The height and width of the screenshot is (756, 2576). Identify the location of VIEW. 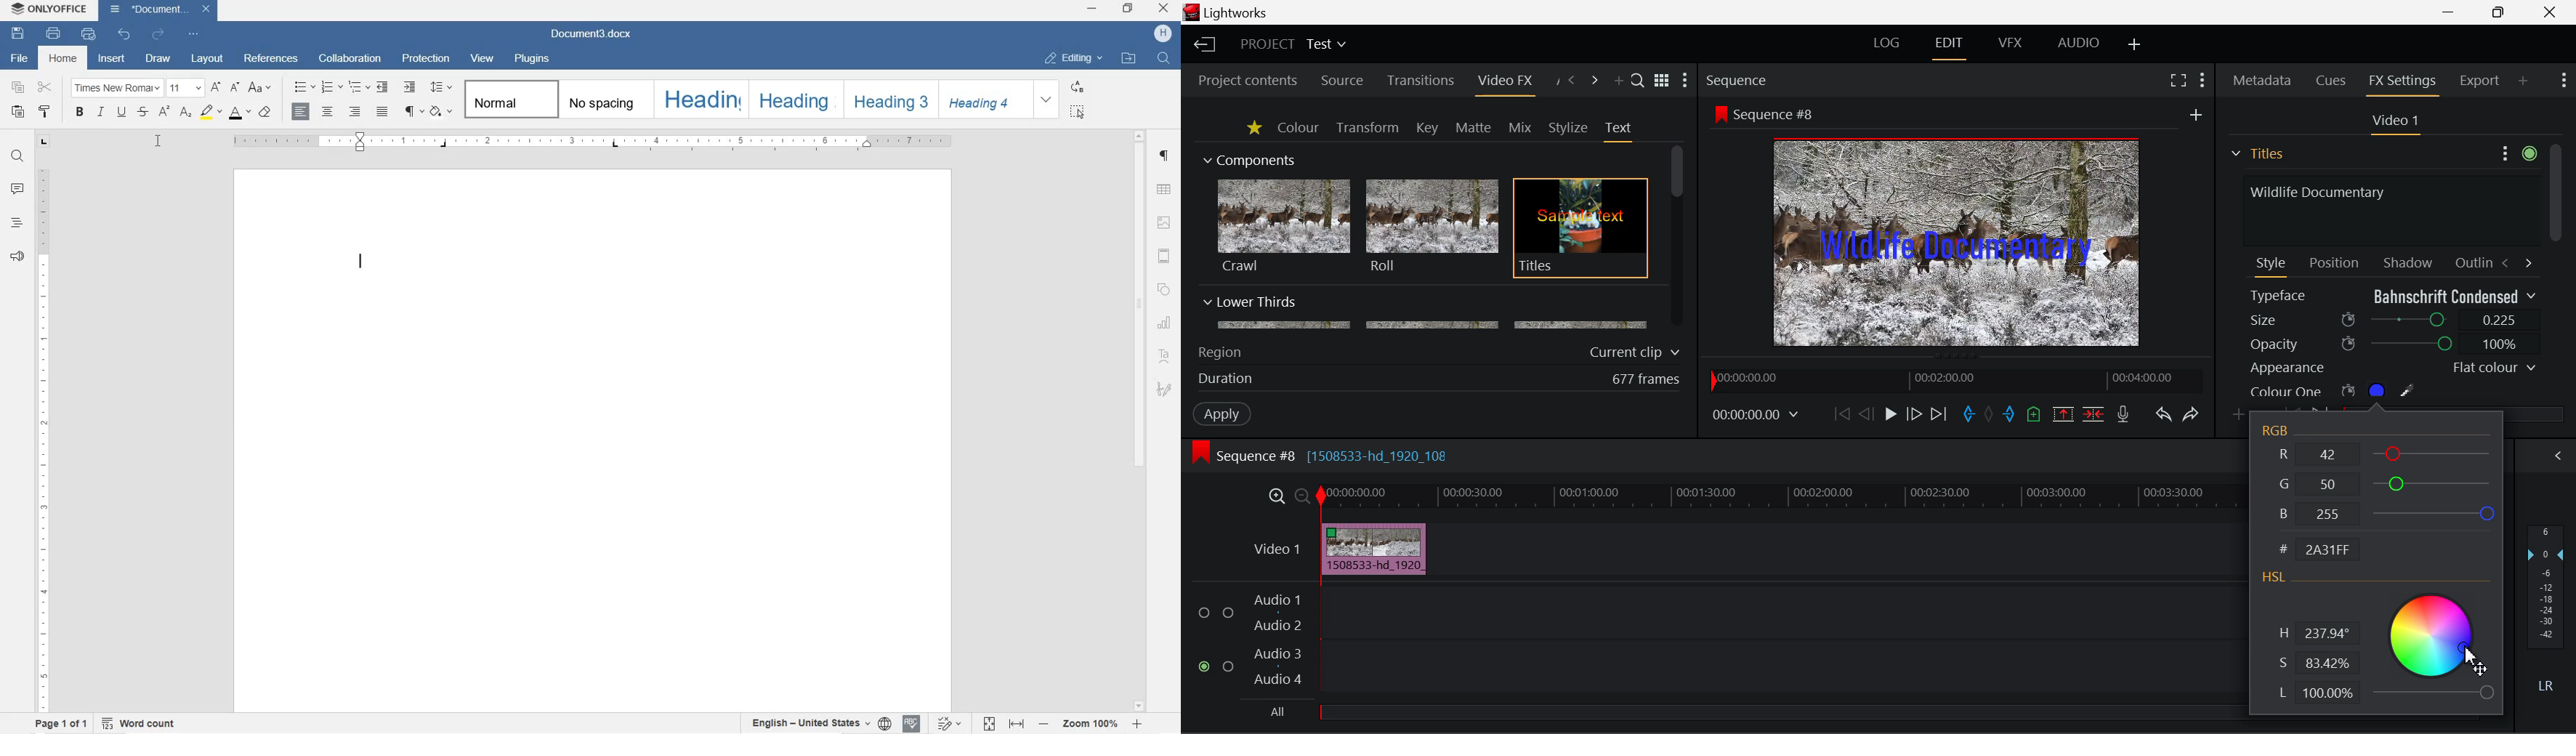
(483, 58).